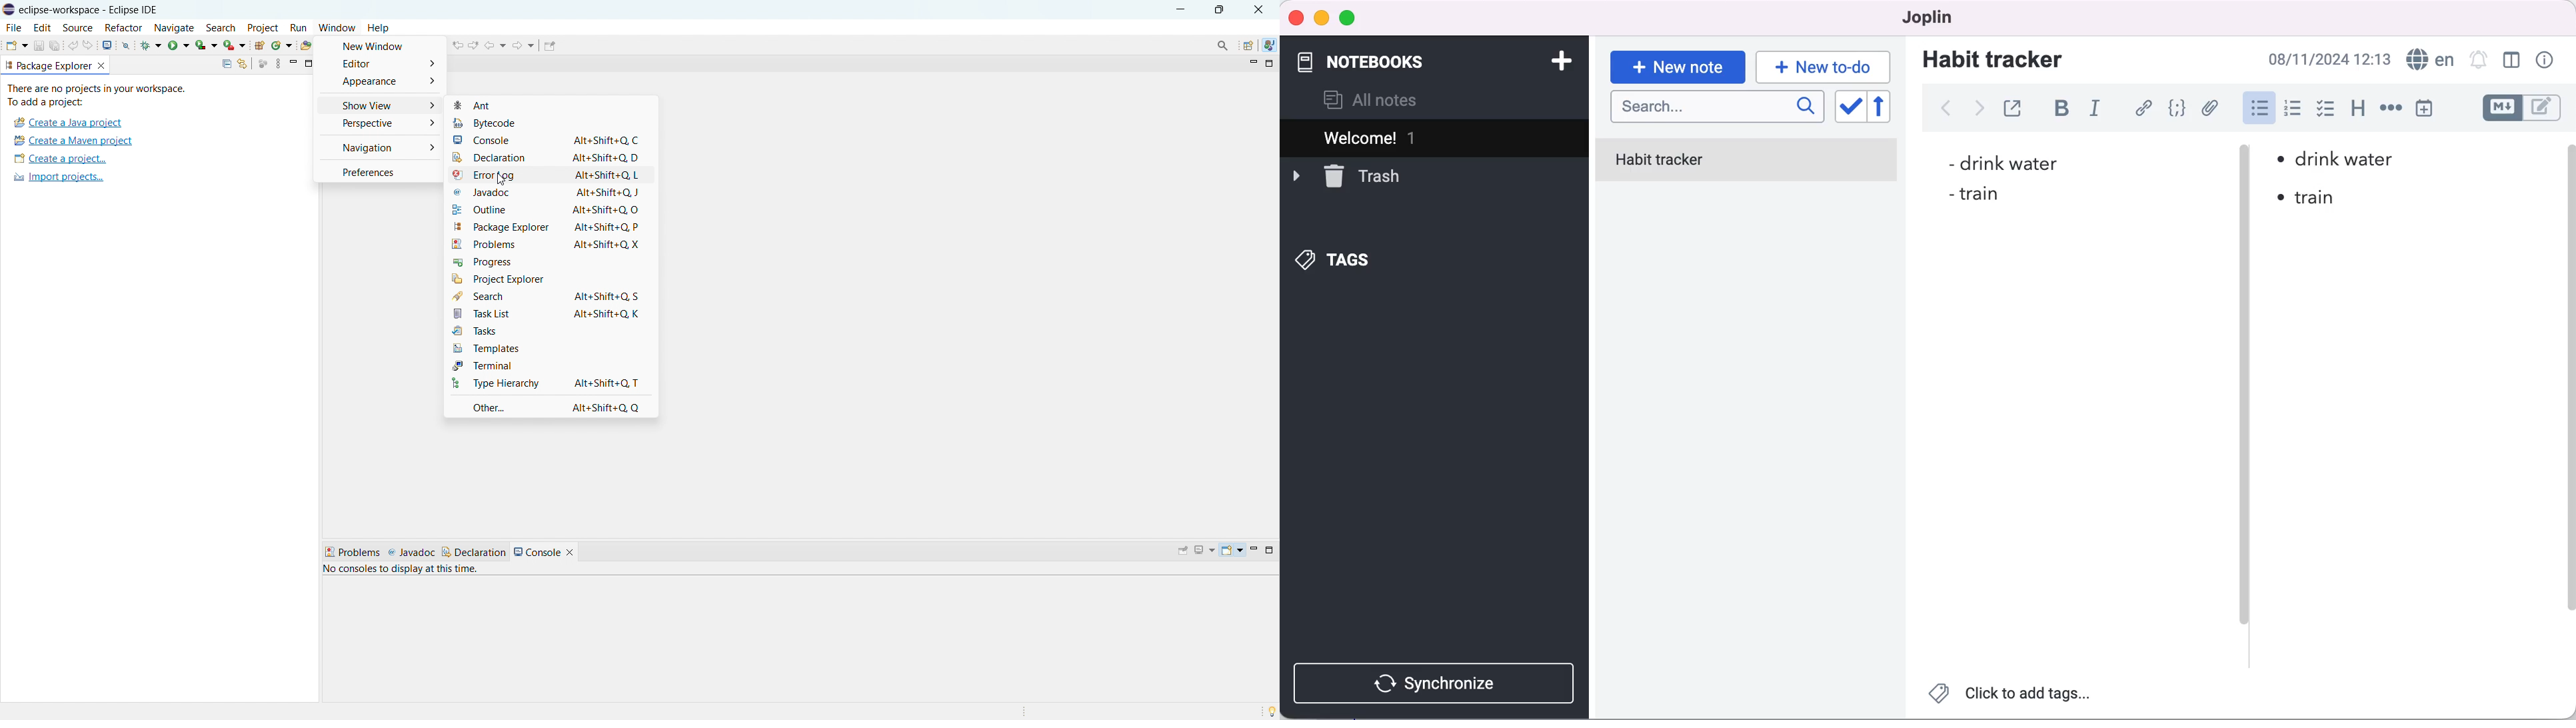  I want to click on maximize, so click(1270, 63).